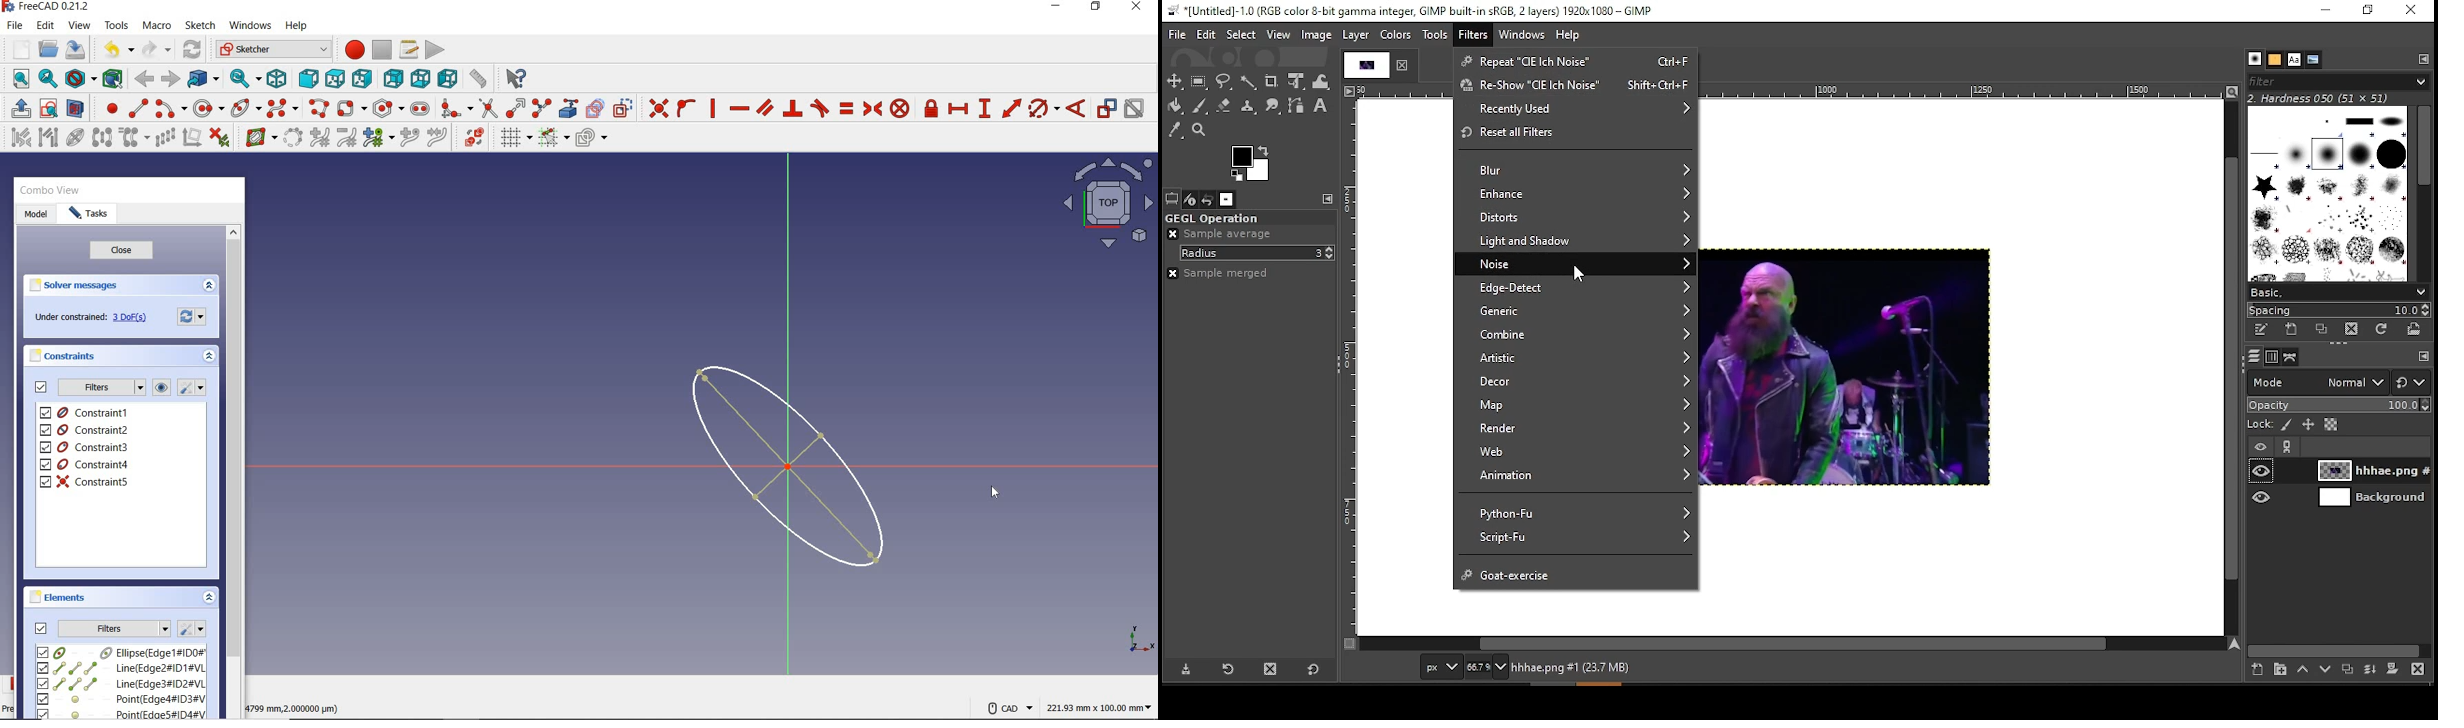 Image resolution: width=2464 pixels, height=728 pixels. Describe the element at coordinates (1139, 637) in the screenshot. I see `xyz` at that location.